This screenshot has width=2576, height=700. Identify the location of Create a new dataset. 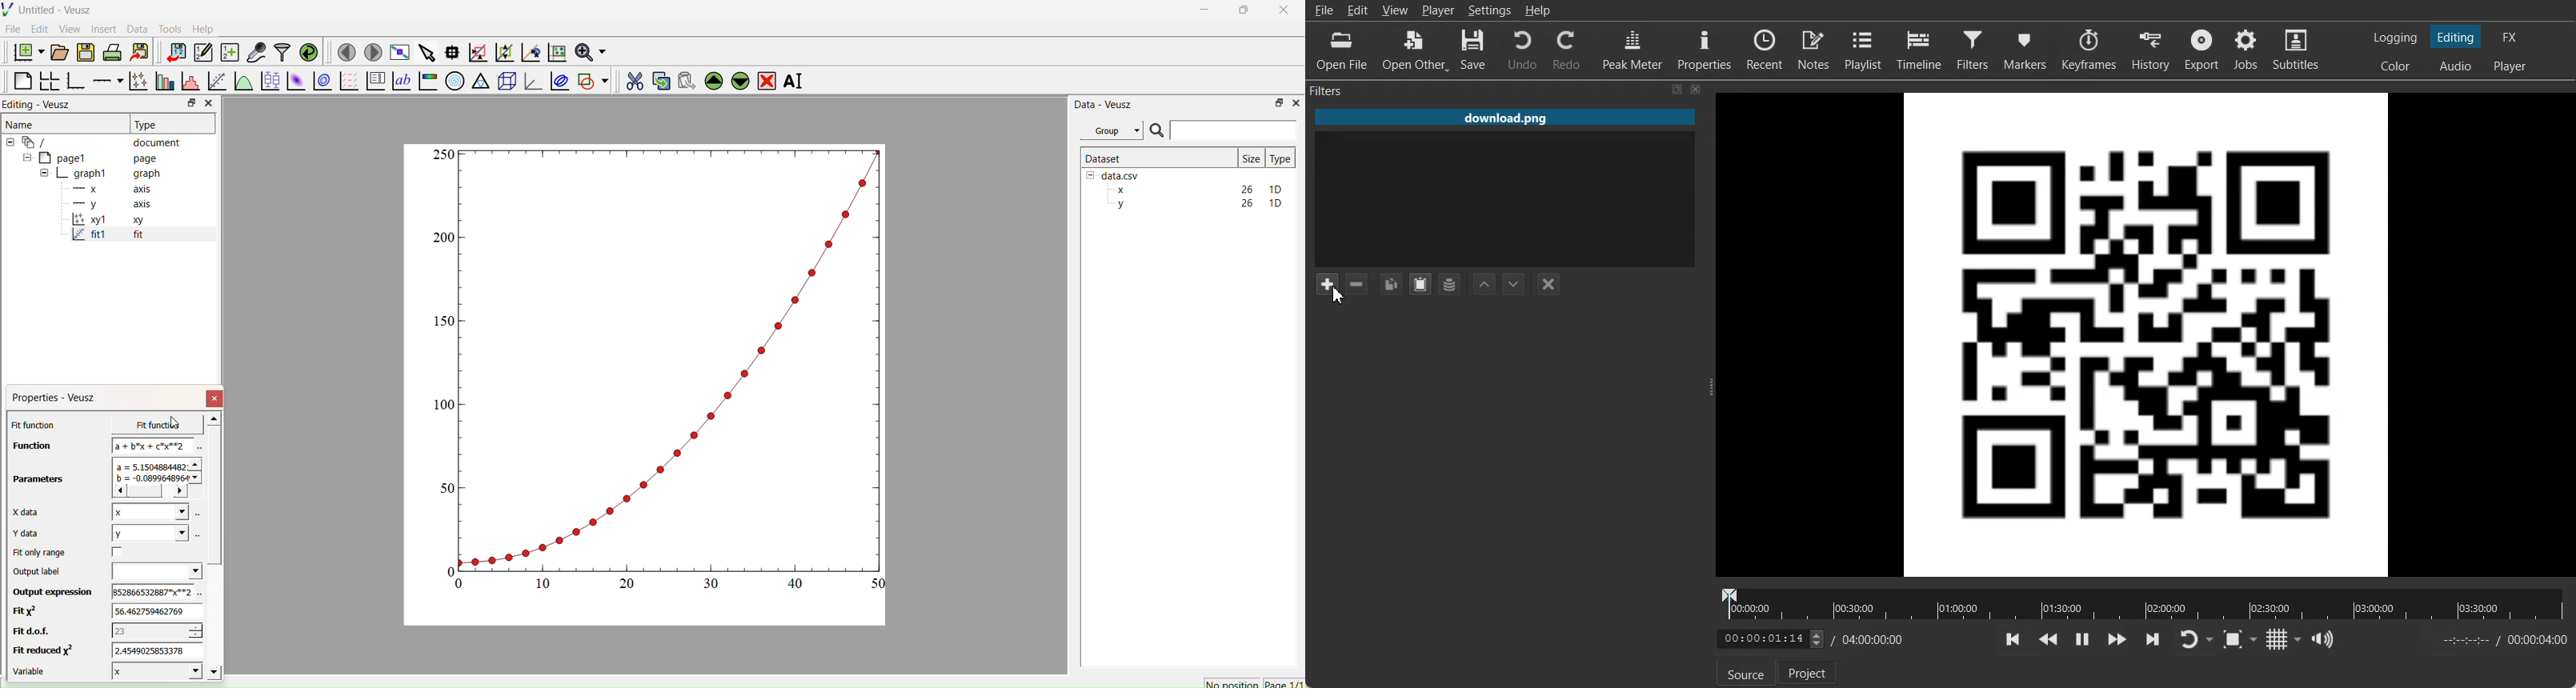
(229, 52).